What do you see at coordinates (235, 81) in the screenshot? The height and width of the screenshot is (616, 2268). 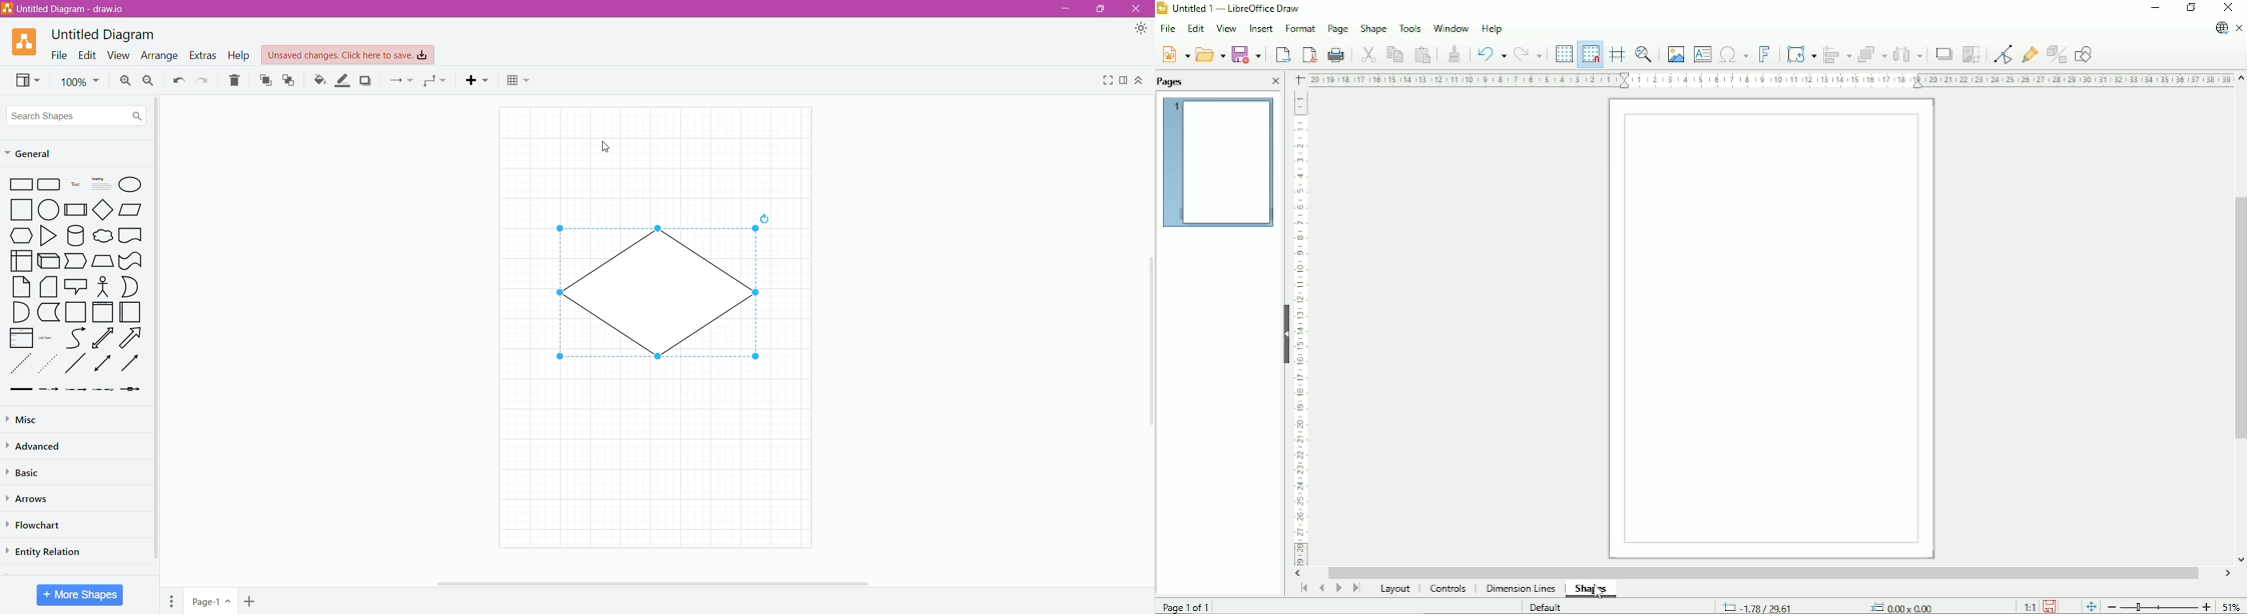 I see `Delete` at bounding box center [235, 81].